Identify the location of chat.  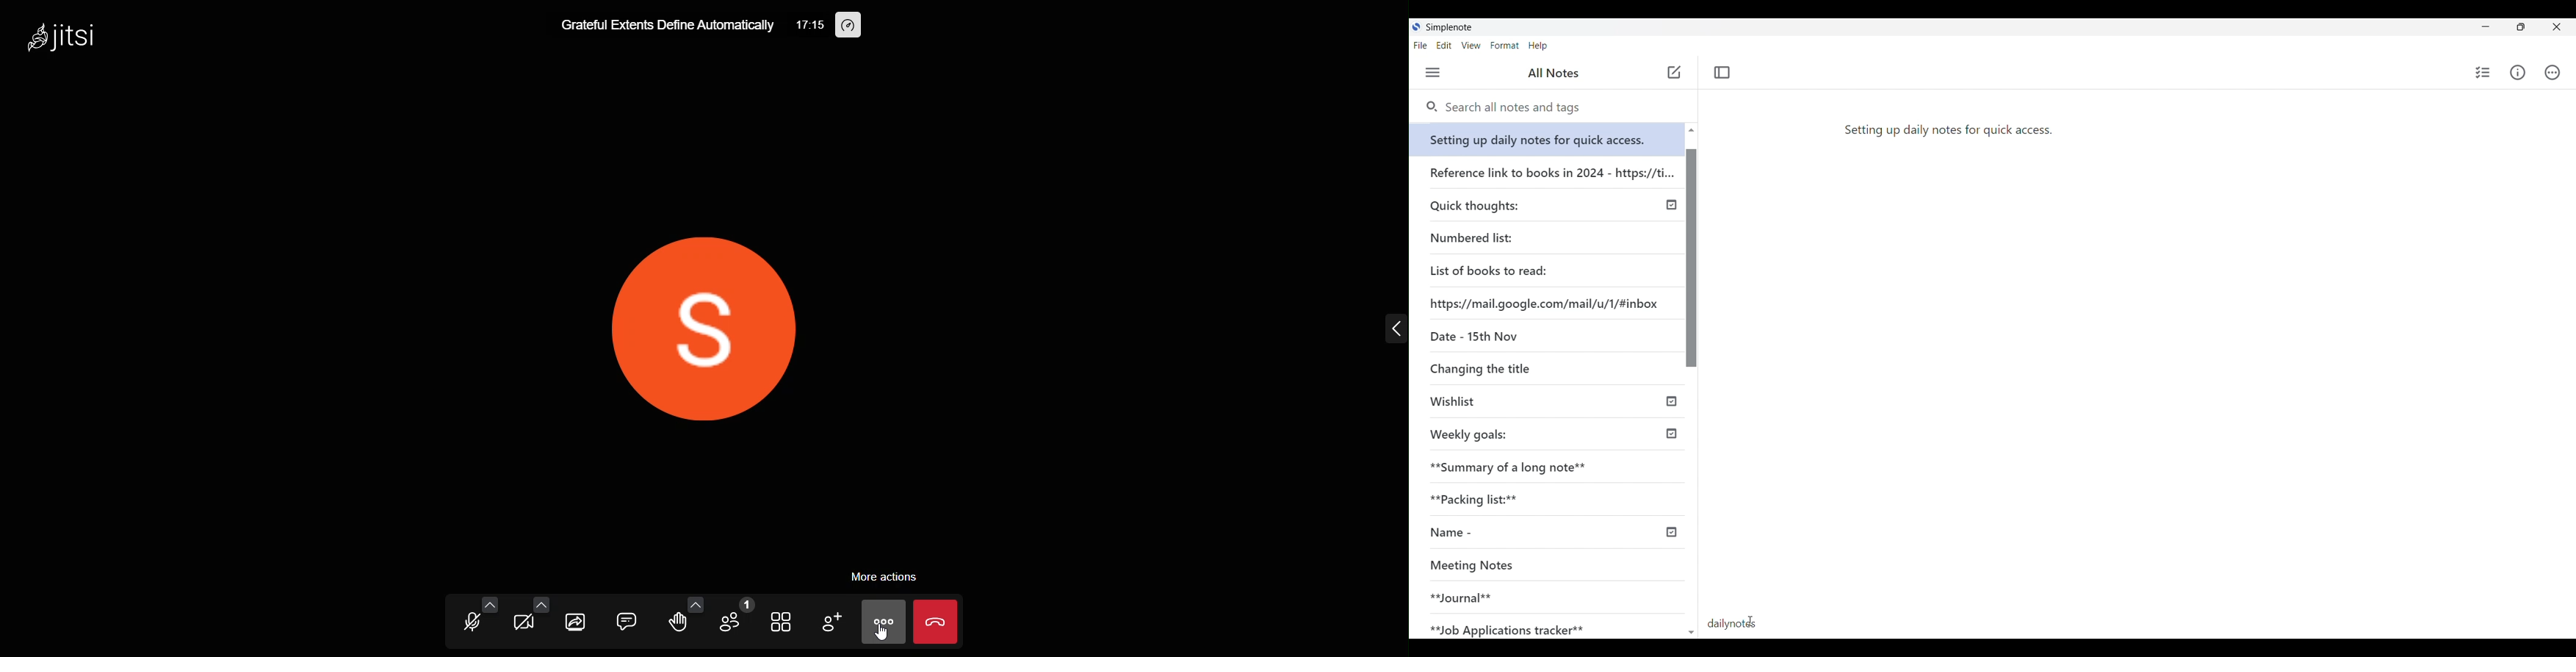
(622, 621).